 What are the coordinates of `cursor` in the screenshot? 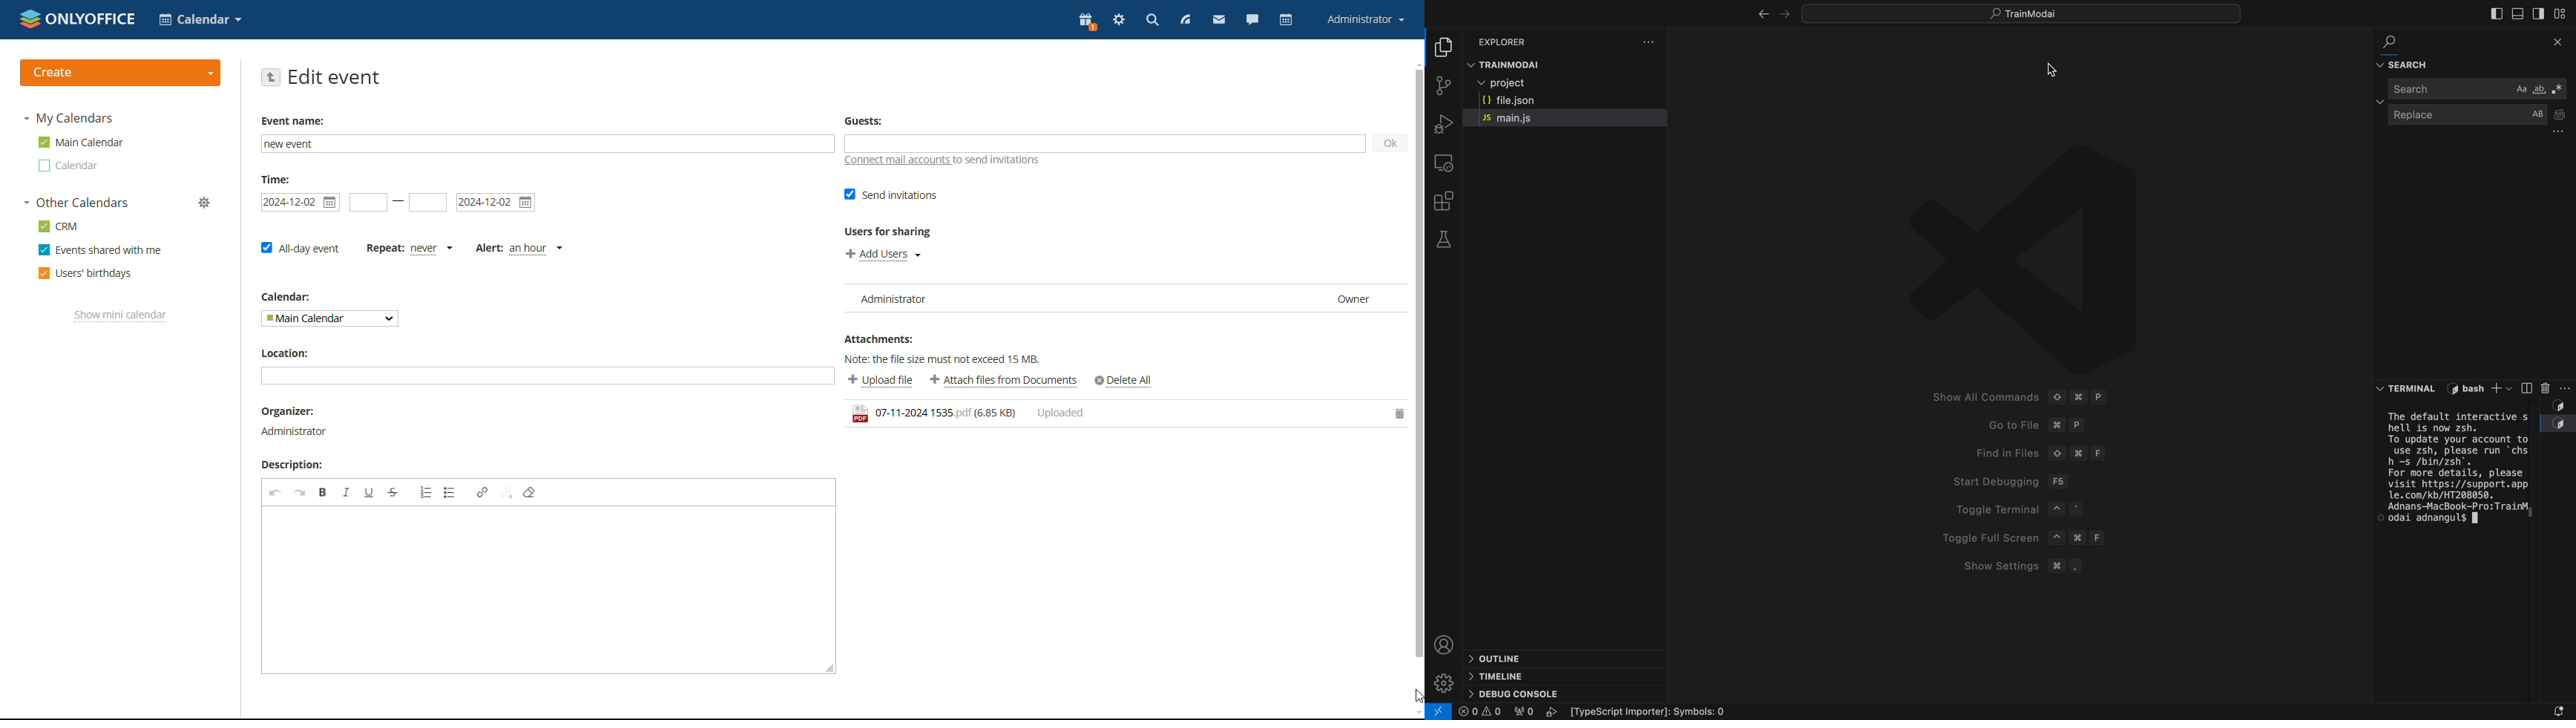 It's located at (2050, 72).